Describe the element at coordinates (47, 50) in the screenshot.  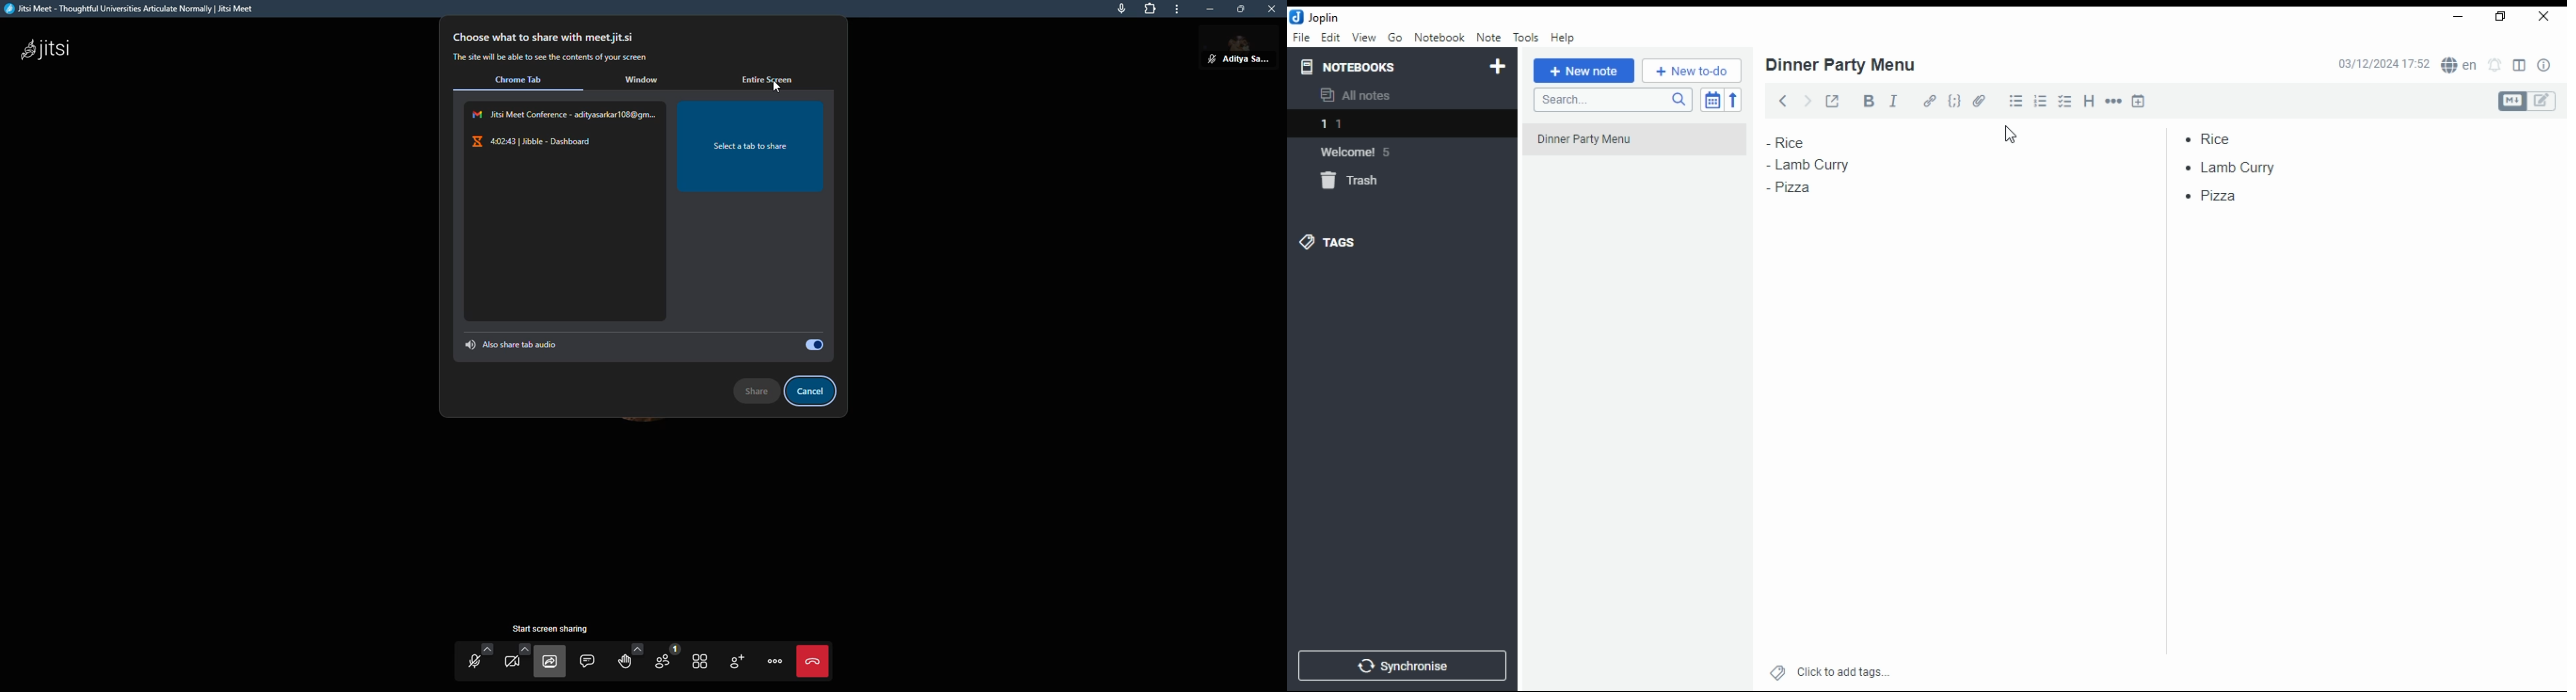
I see `jitsi` at that location.